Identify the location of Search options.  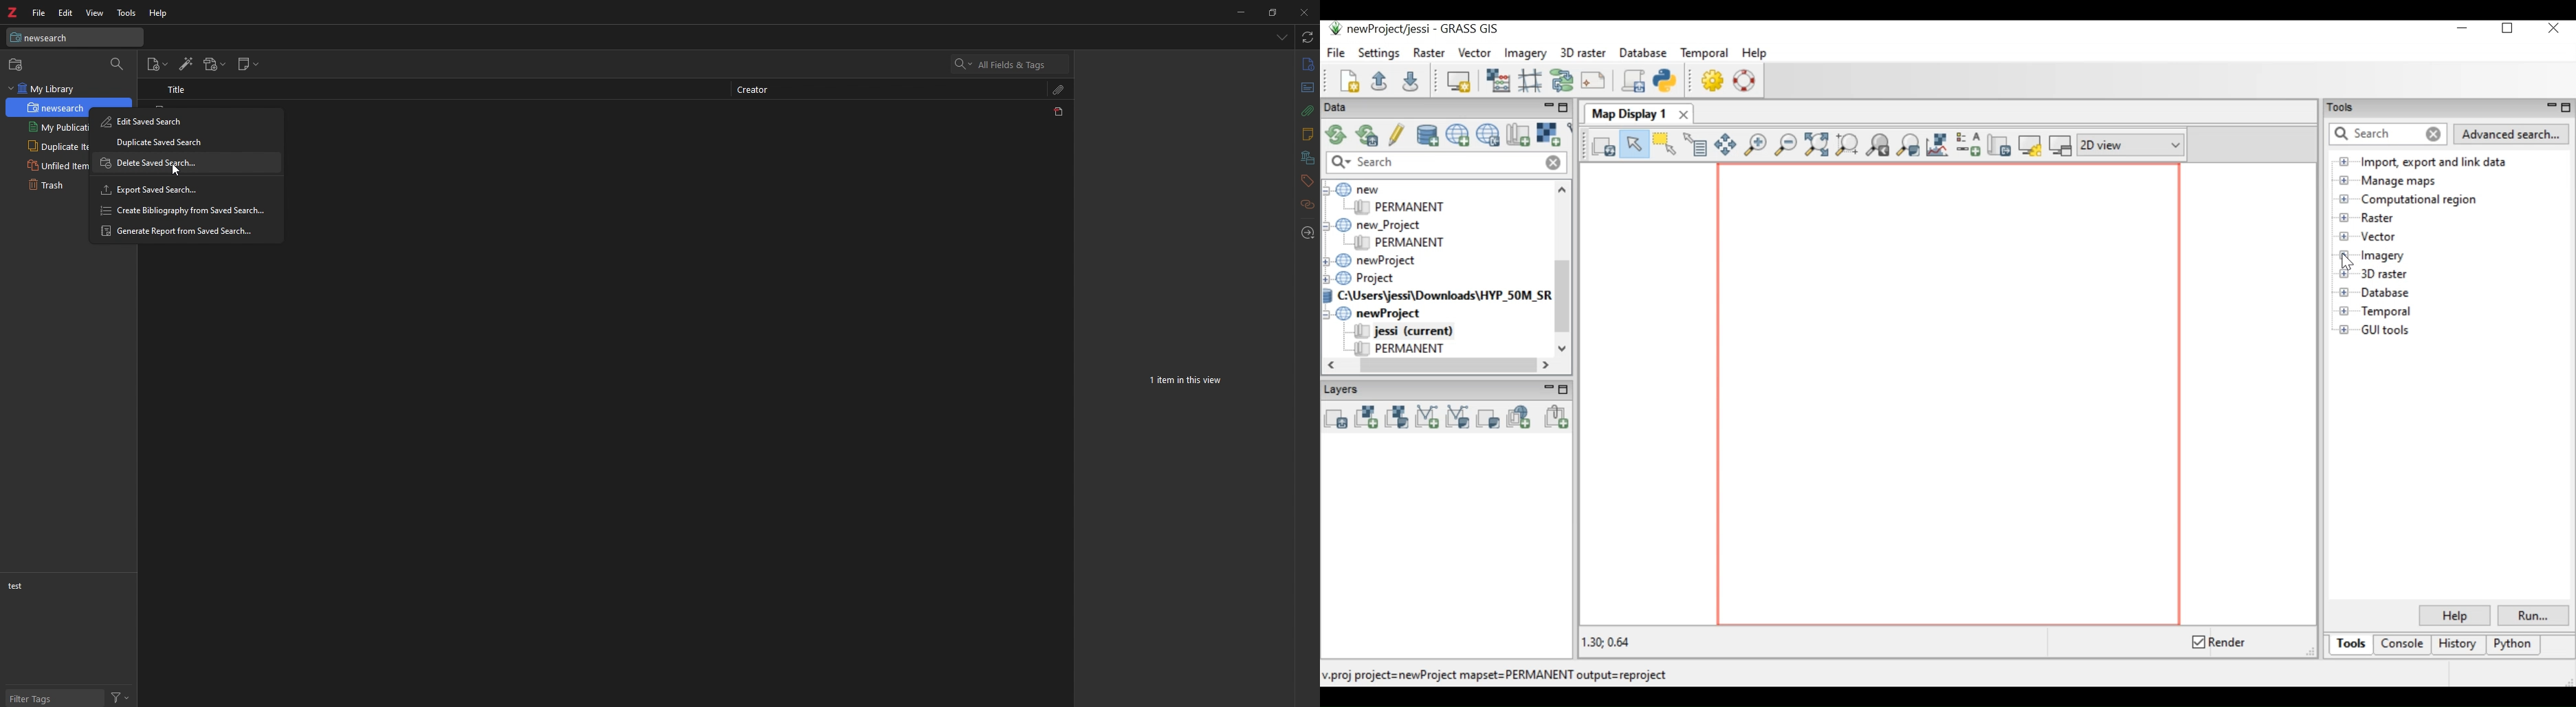
(958, 64).